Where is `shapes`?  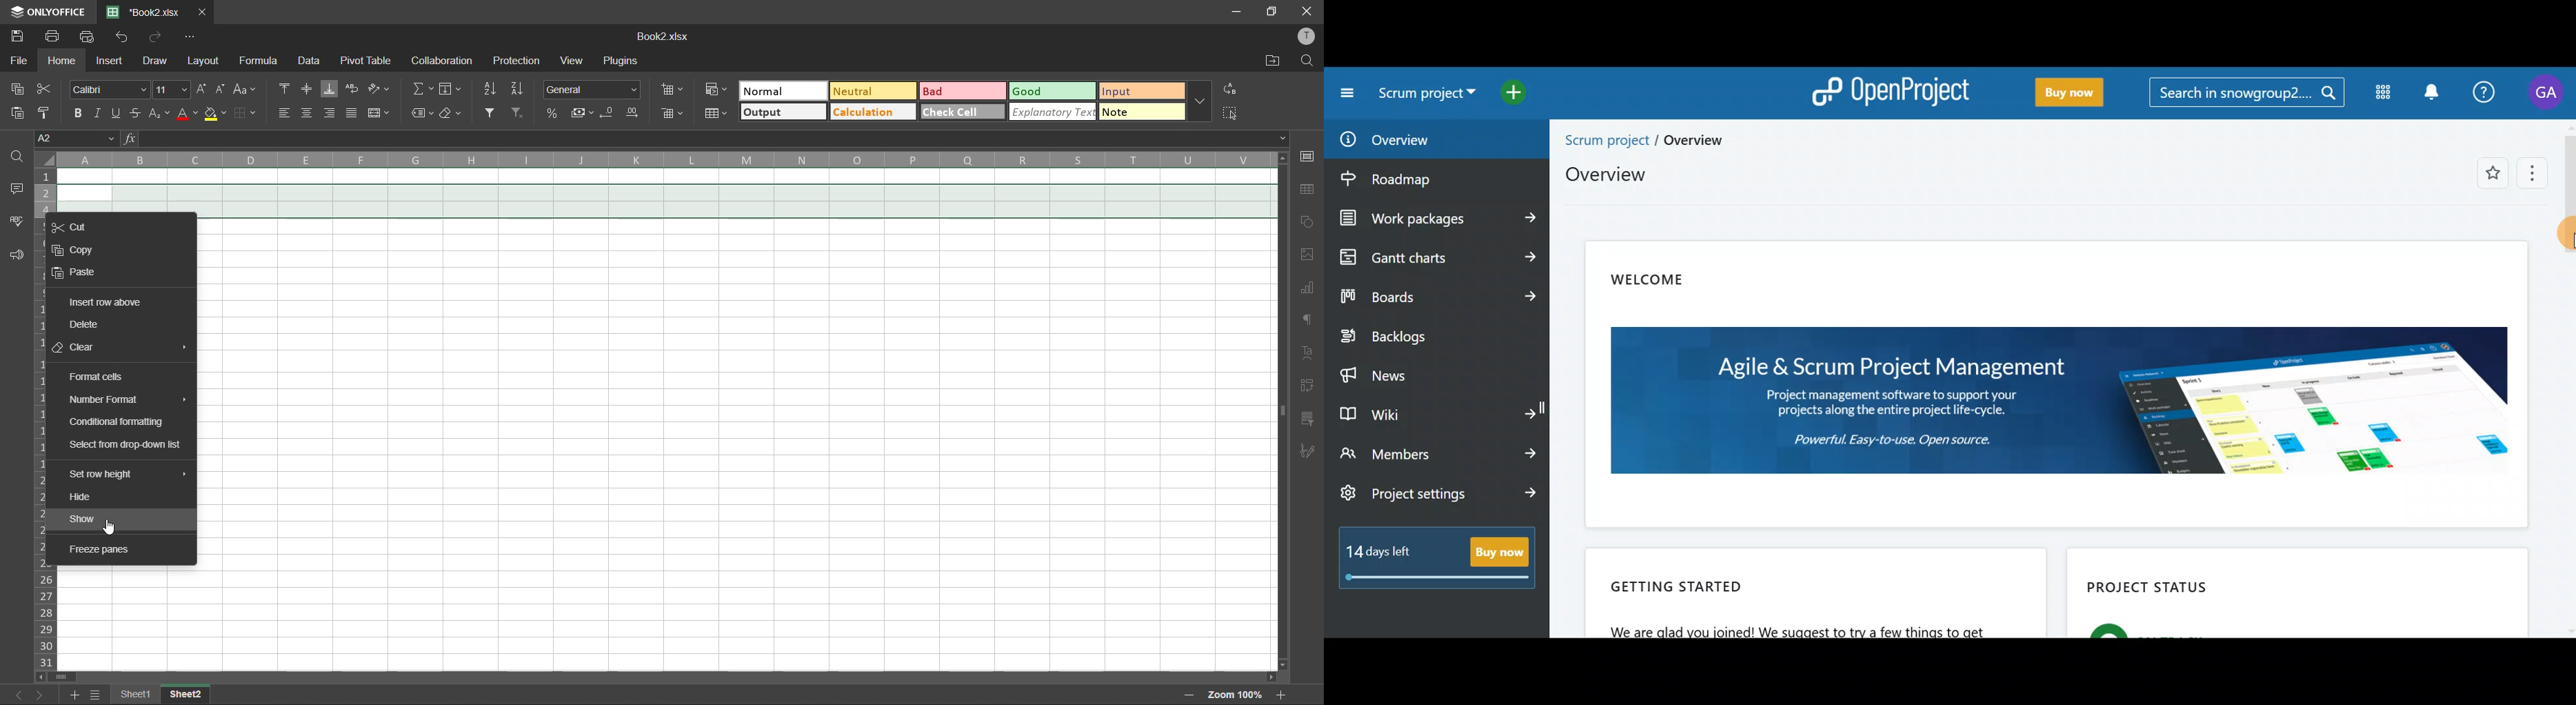
shapes is located at coordinates (1305, 223).